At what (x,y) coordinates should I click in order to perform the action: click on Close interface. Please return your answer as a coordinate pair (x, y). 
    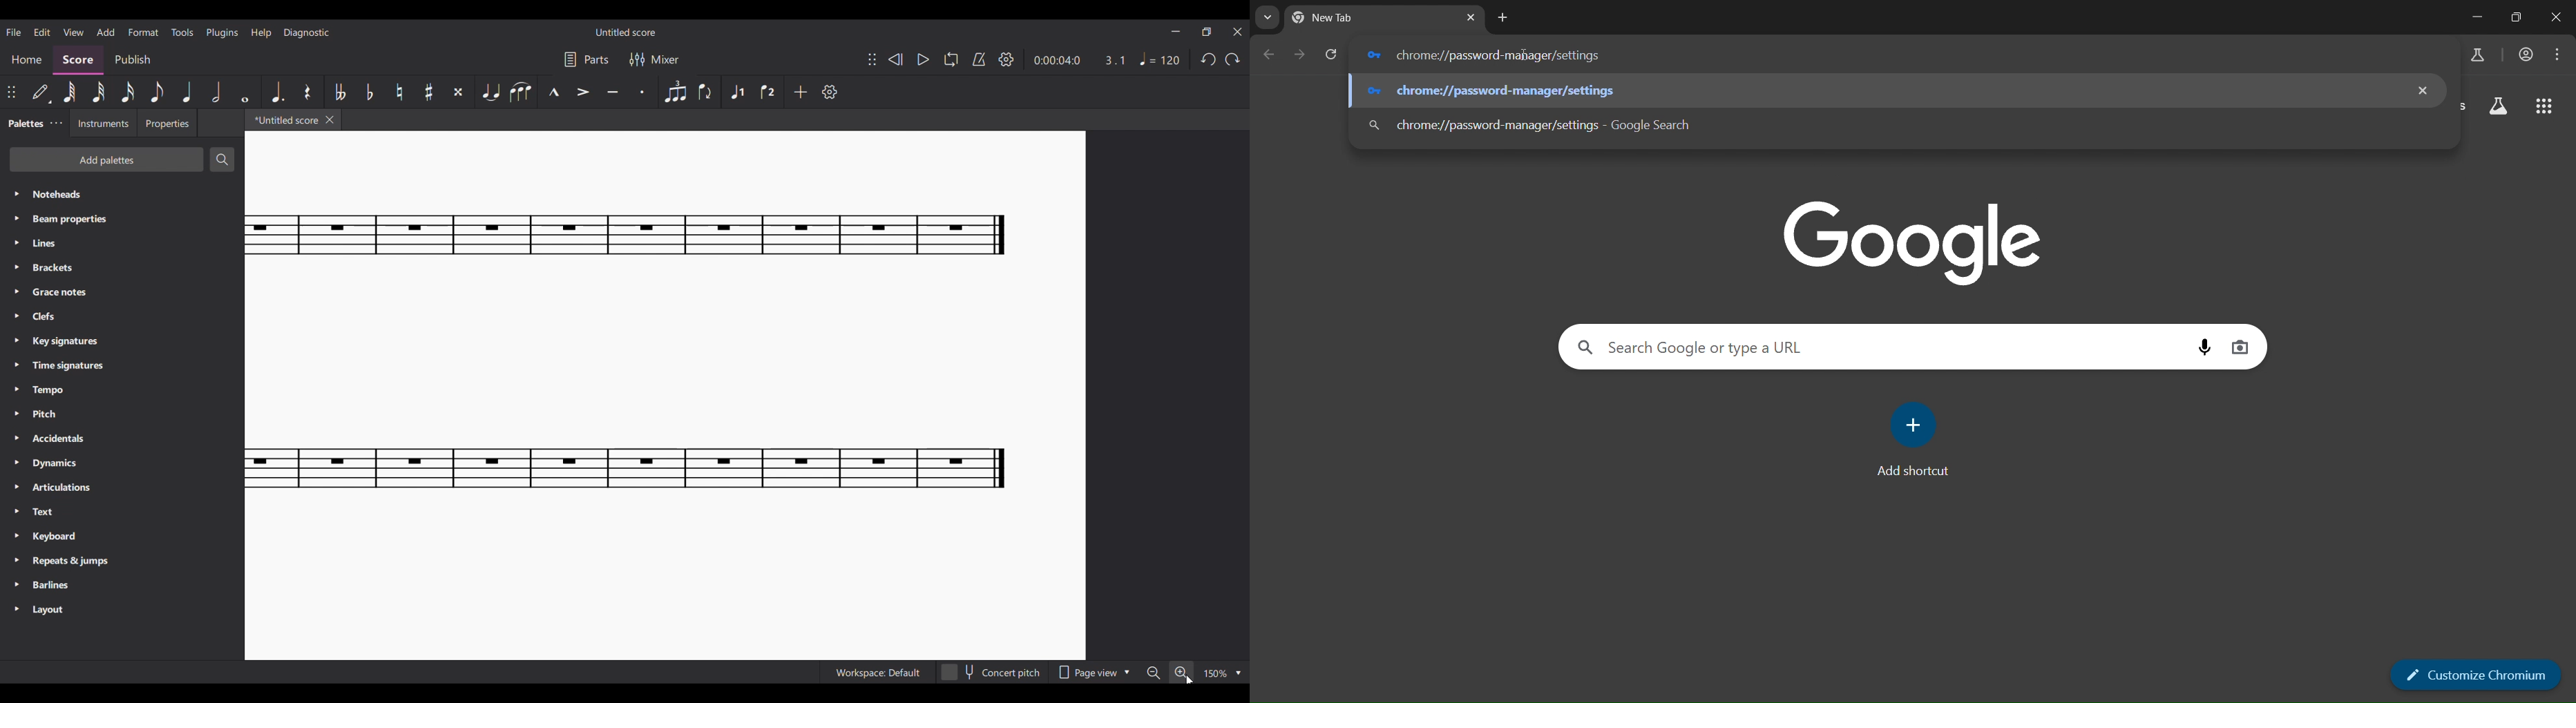
    Looking at the image, I should click on (1238, 32).